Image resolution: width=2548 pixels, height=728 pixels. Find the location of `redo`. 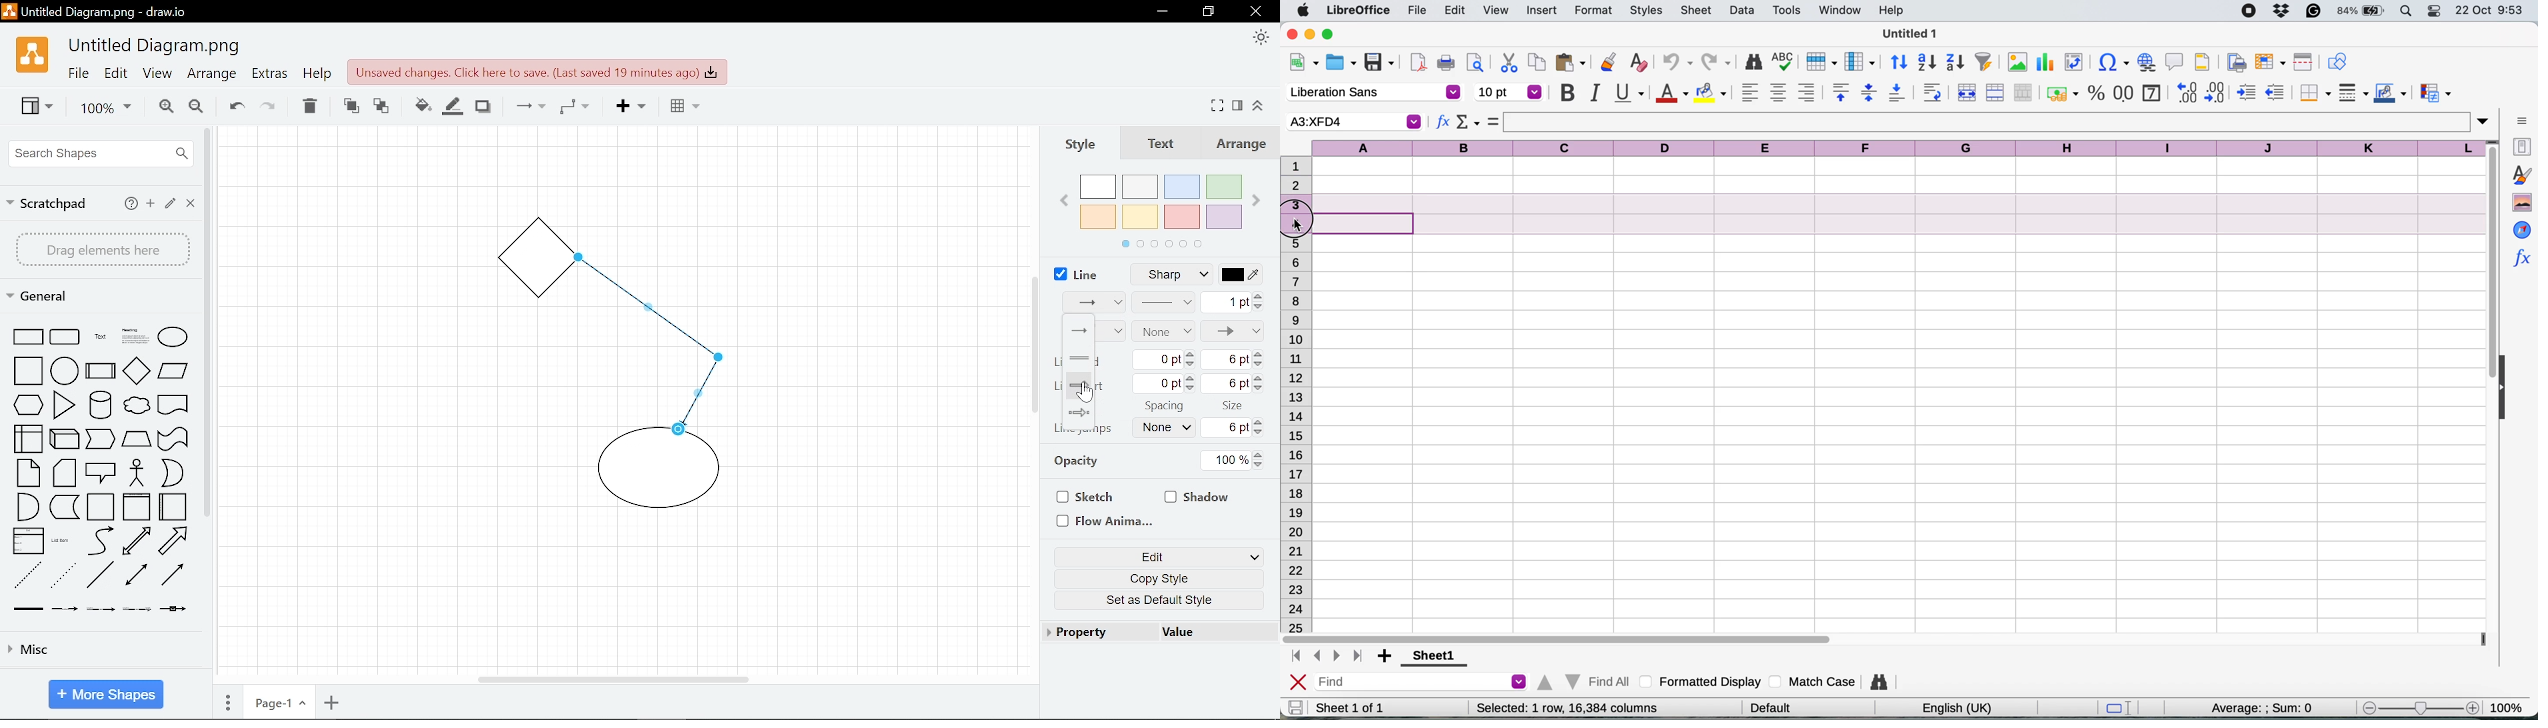

redo is located at coordinates (1717, 63).